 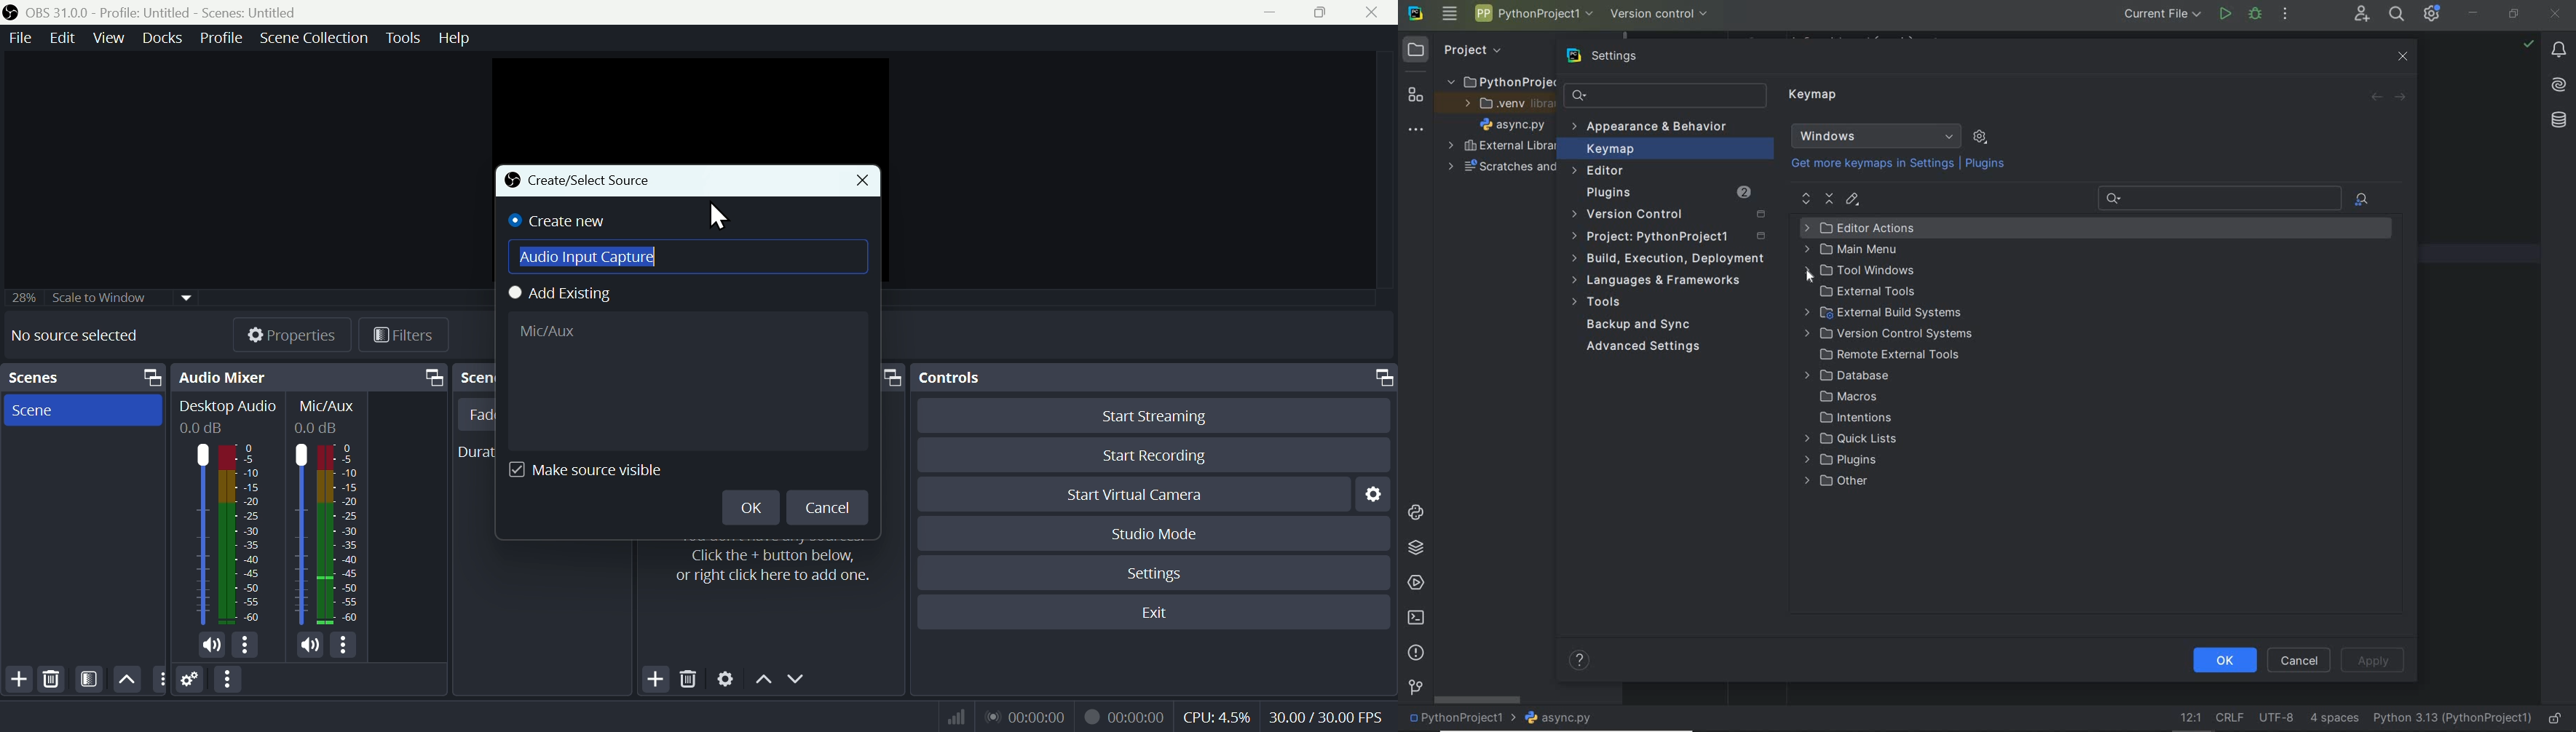 I want to click on Edit, so click(x=60, y=38).